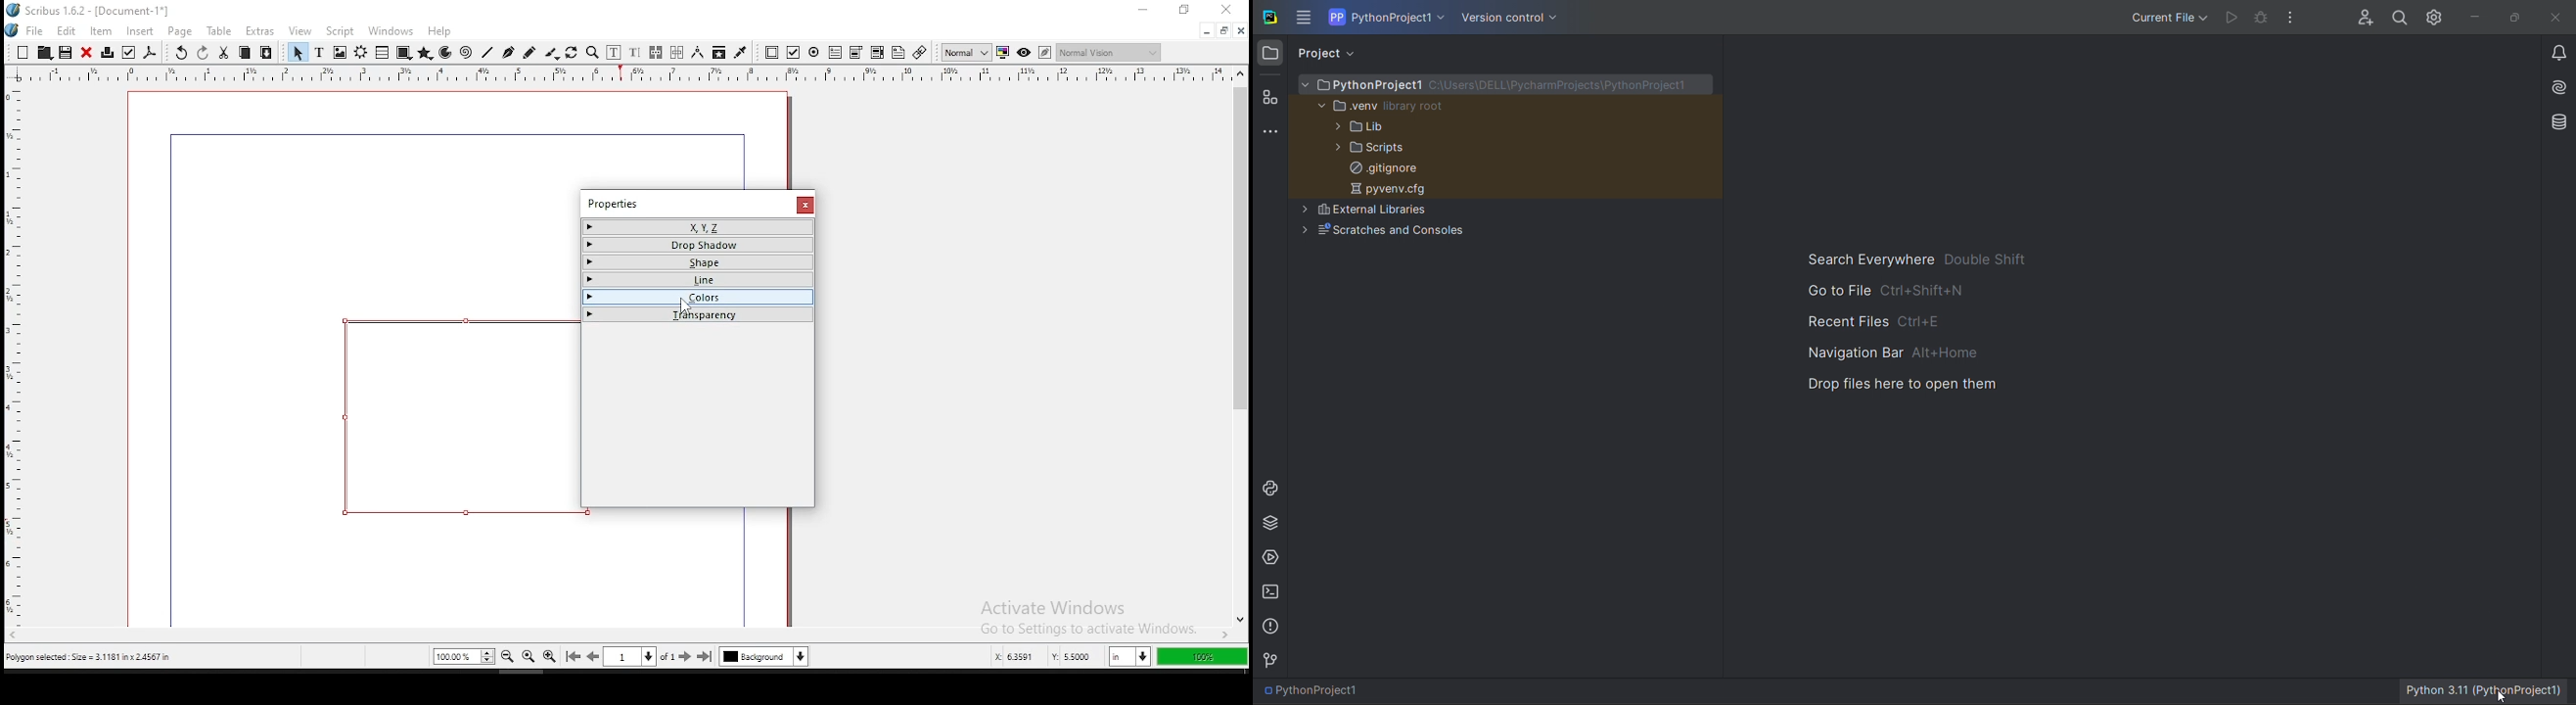 This screenshot has width=2576, height=728. Describe the element at coordinates (446, 53) in the screenshot. I see `arc` at that location.